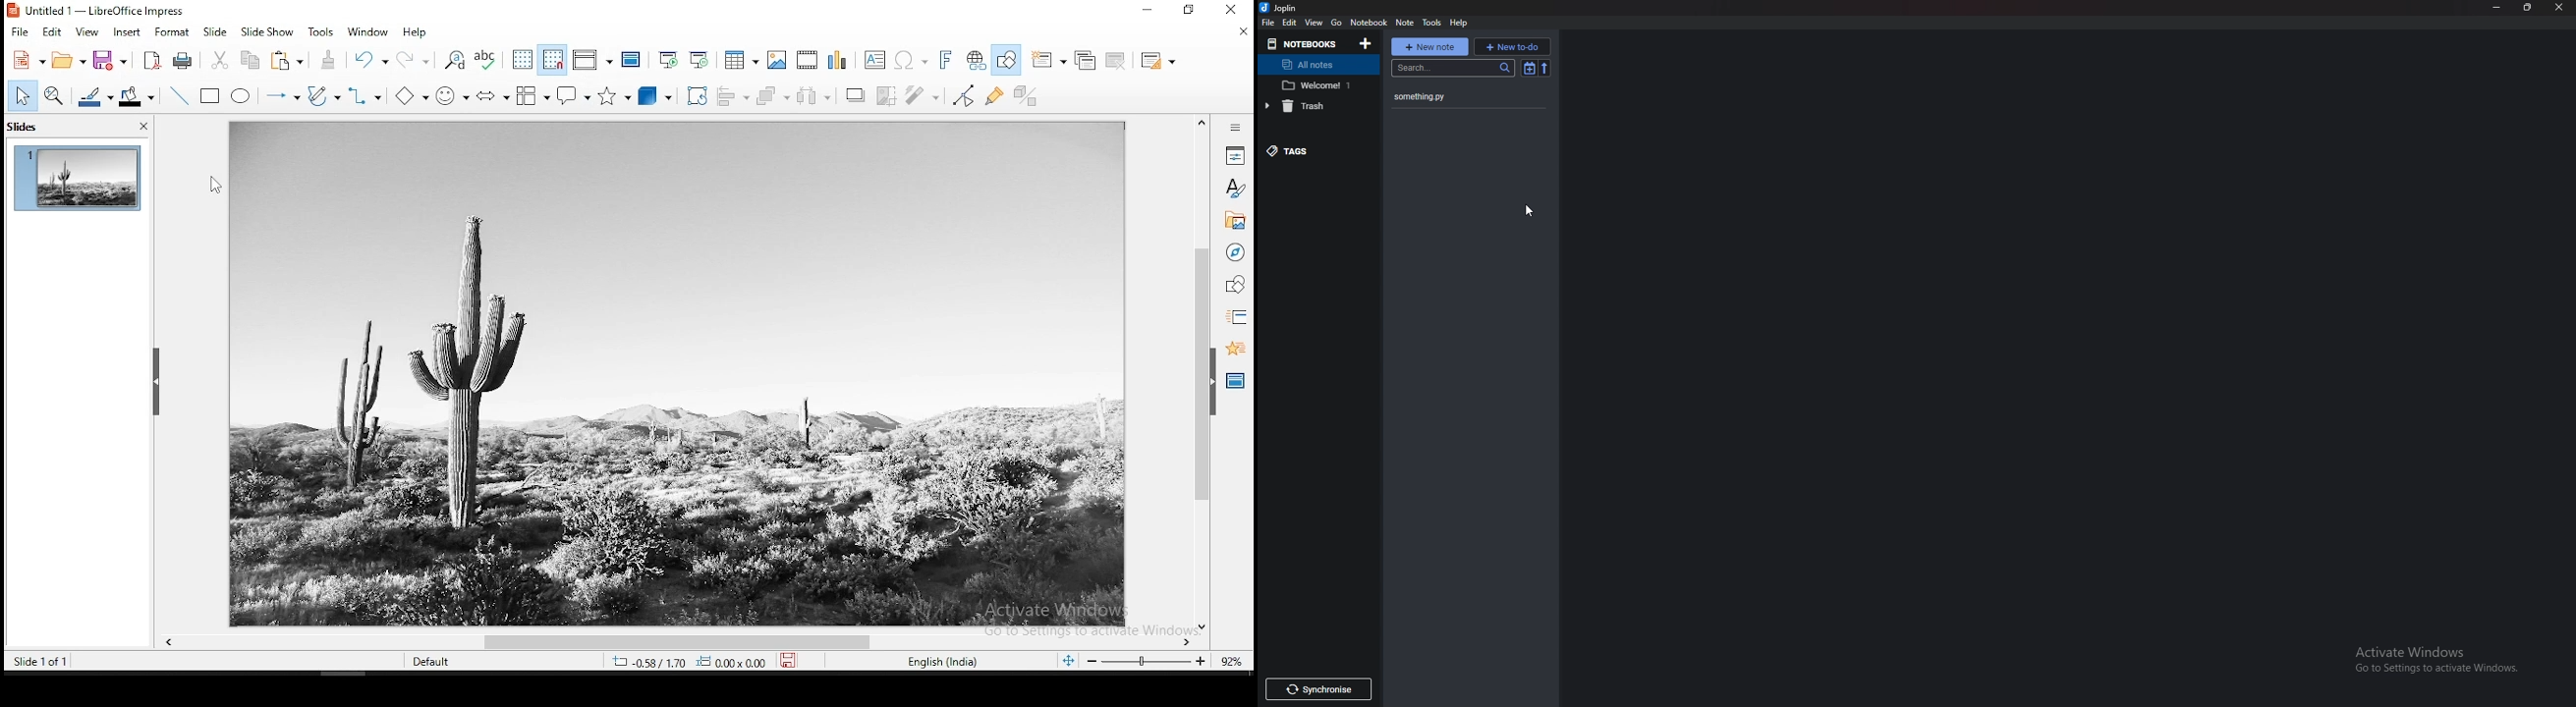 This screenshot has height=728, width=2576. What do you see at coordinates (282, 95) in the screenshot?
I see `lines and arrows` at bounding box center [282, 95].